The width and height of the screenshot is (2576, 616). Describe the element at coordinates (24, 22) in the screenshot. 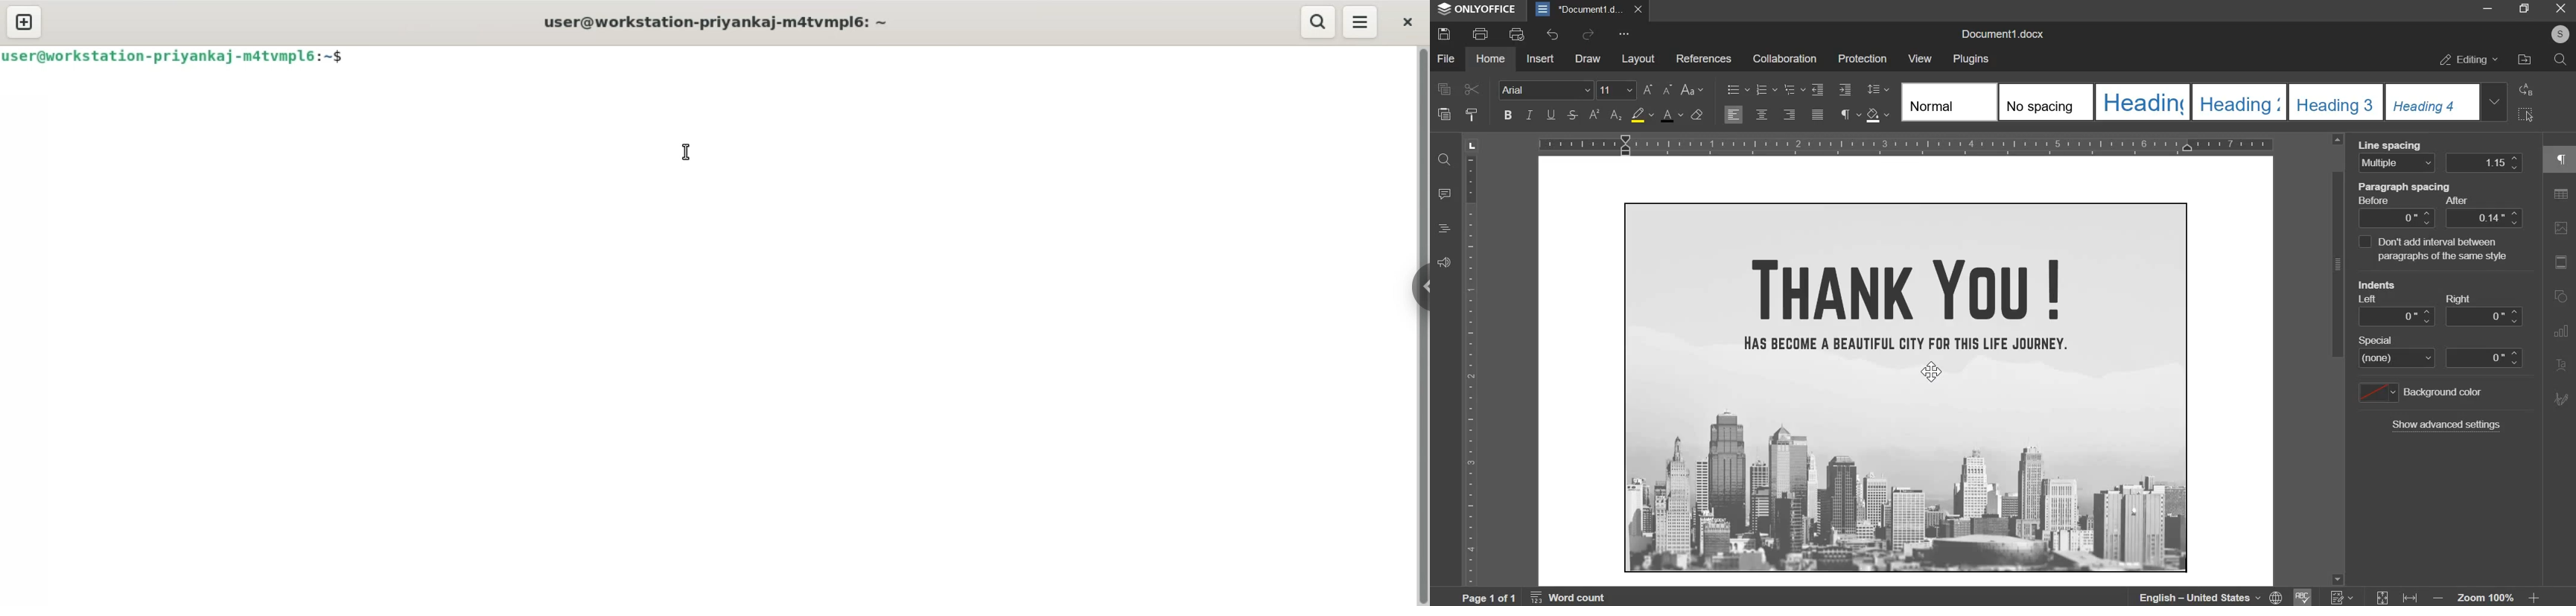

I see `new tab` at that location.